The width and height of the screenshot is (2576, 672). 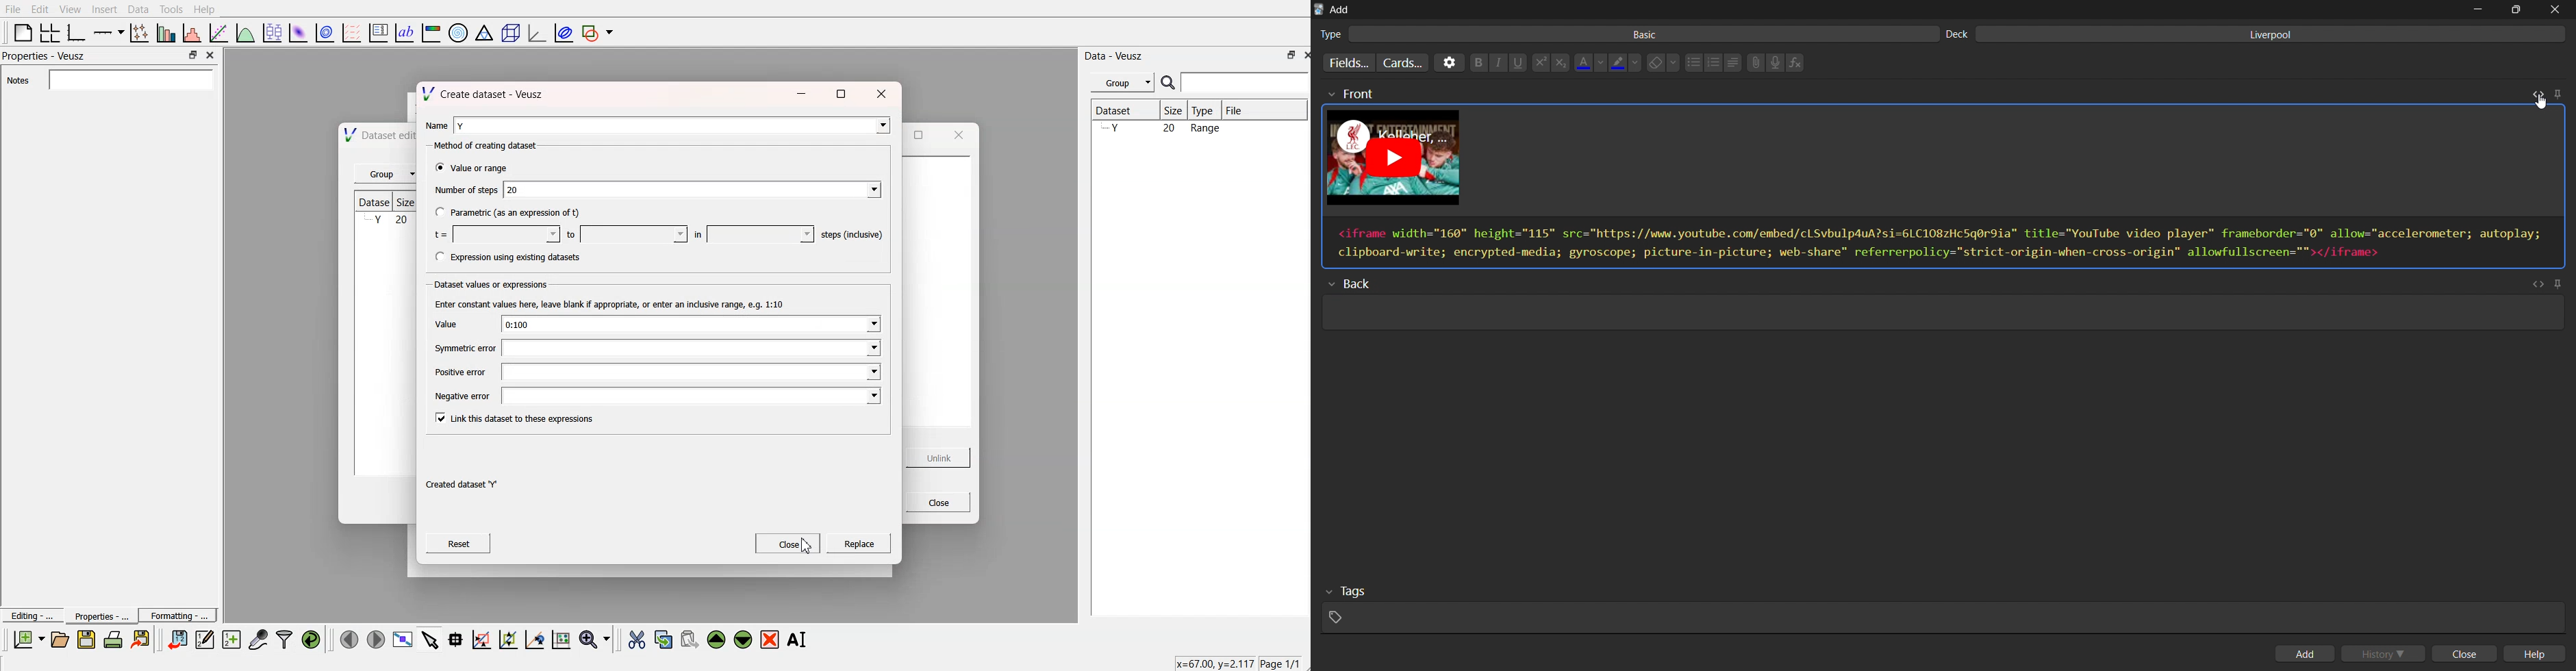 What do you see at coordinates (2477, 9) in the screenshot?
I see `minimize` at bounding box center [2477, 9].